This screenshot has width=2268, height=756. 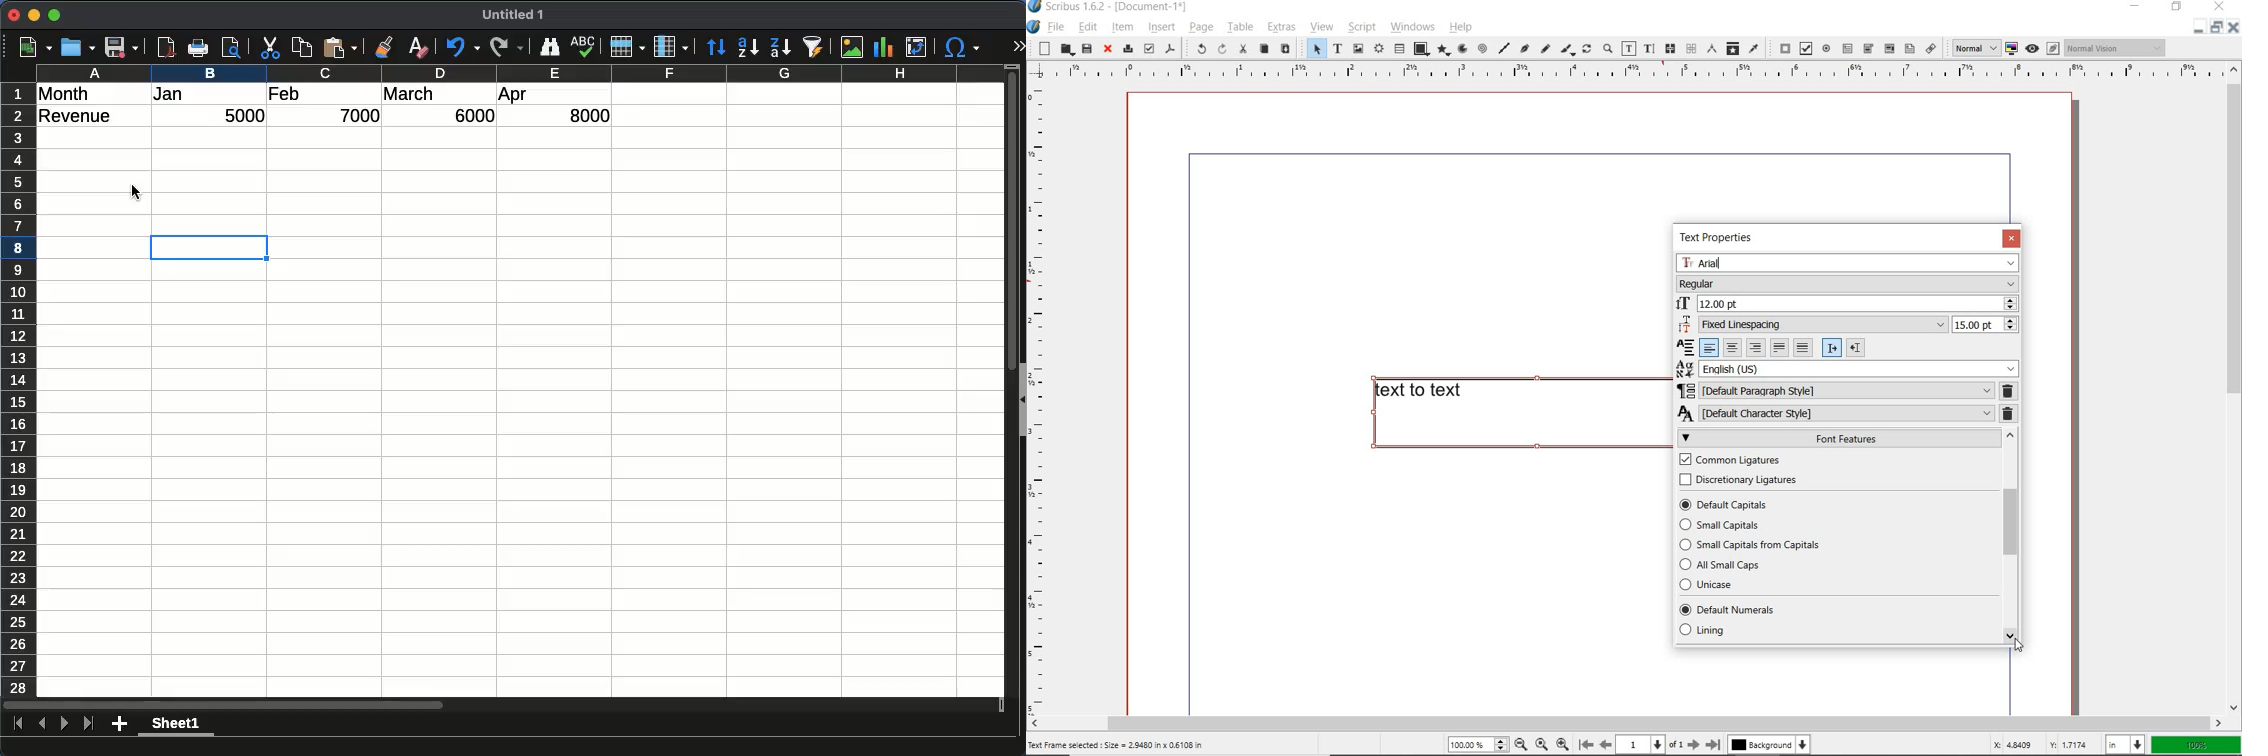 I want to click on Untitled 1, so click(x=513, y=14).